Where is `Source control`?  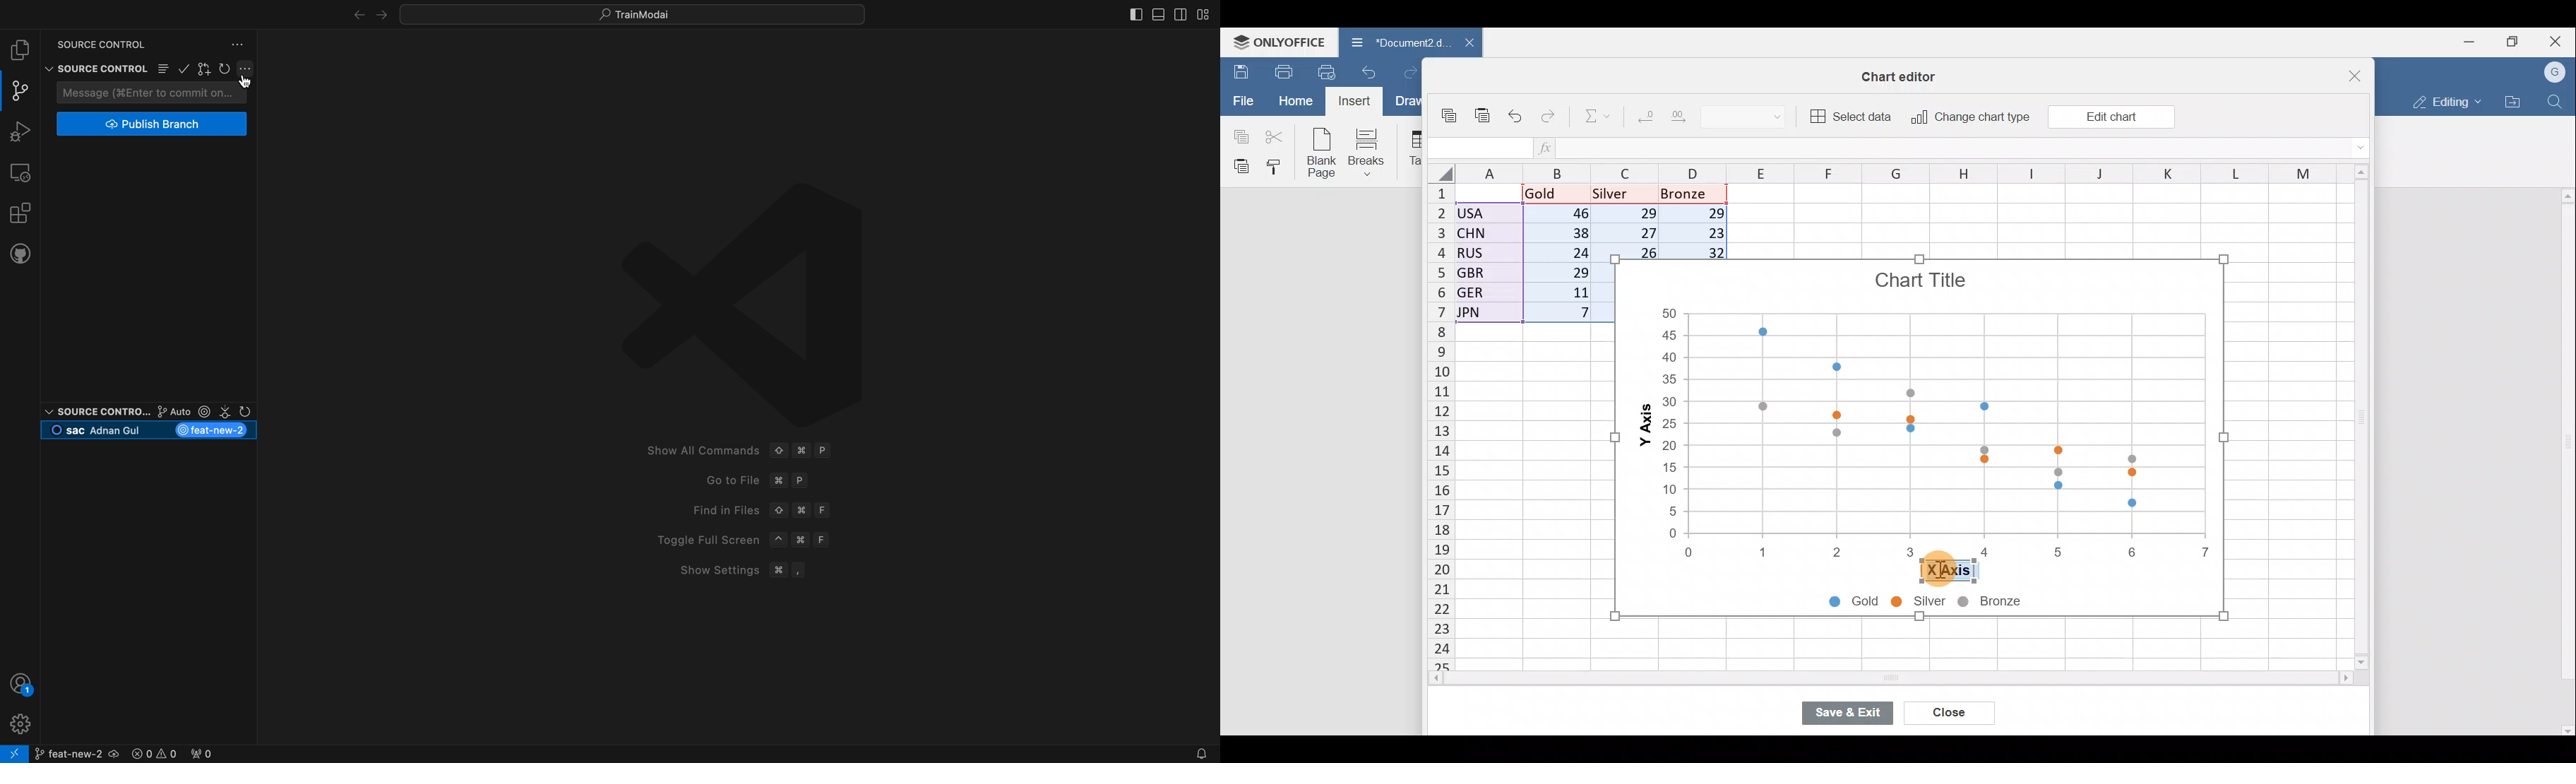 Source control is located at coordinates (95, 411).